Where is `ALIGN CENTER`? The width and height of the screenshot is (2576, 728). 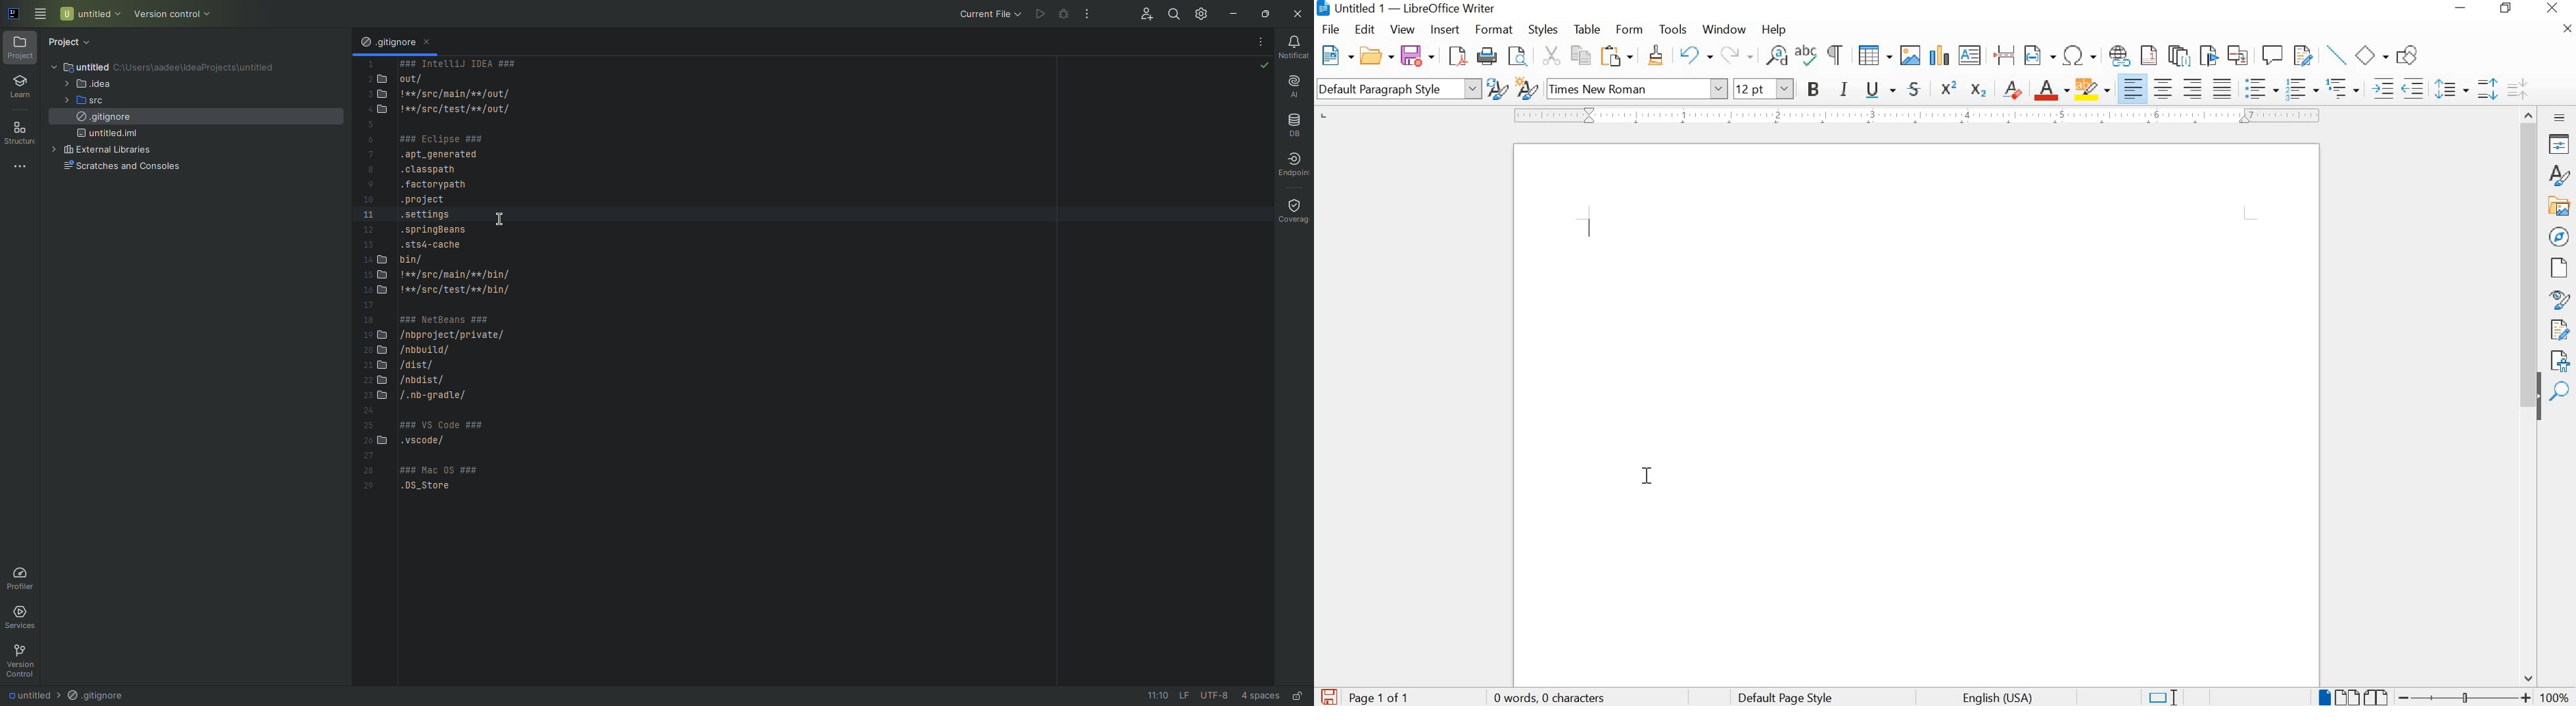
ALIGN CENTER is located at coordinates (2166, 86).